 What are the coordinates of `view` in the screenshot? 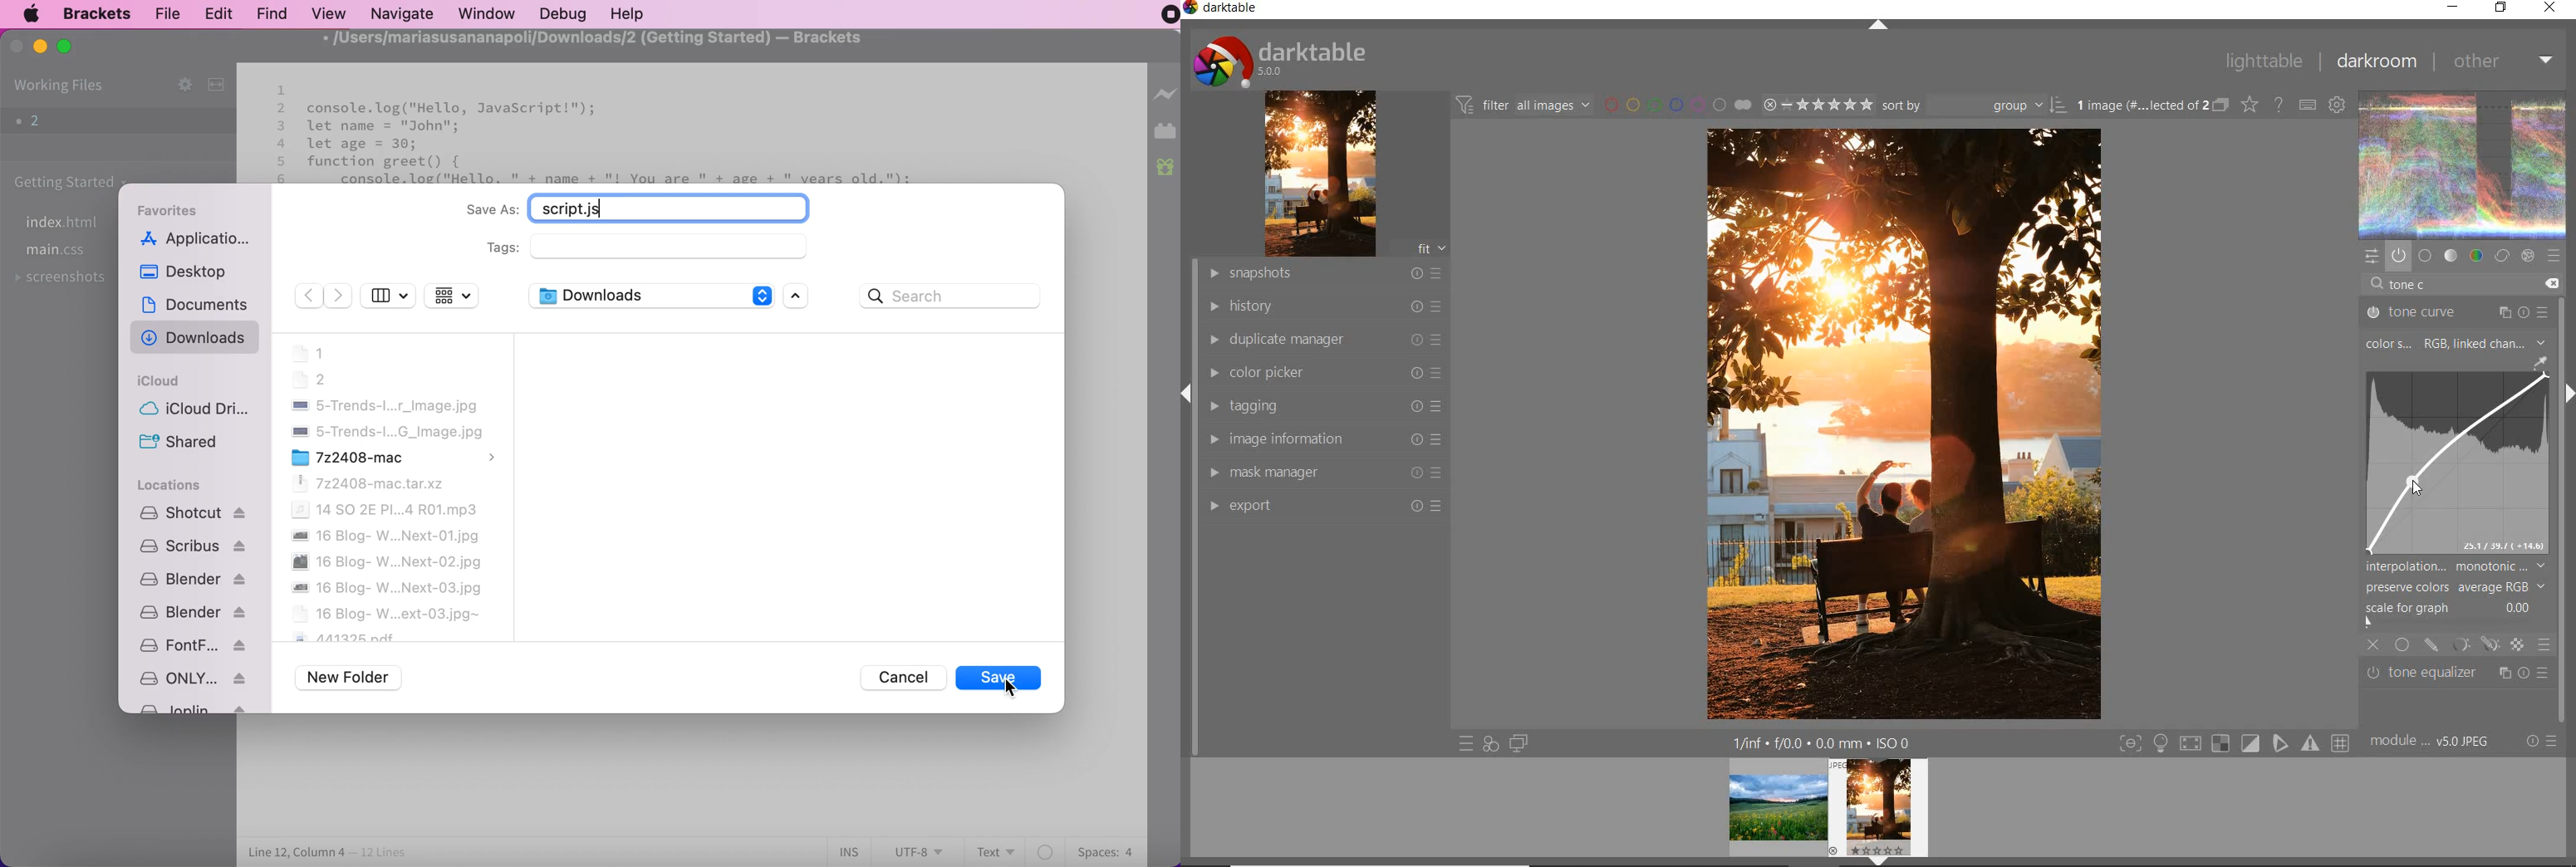 It's located at (326, 12).